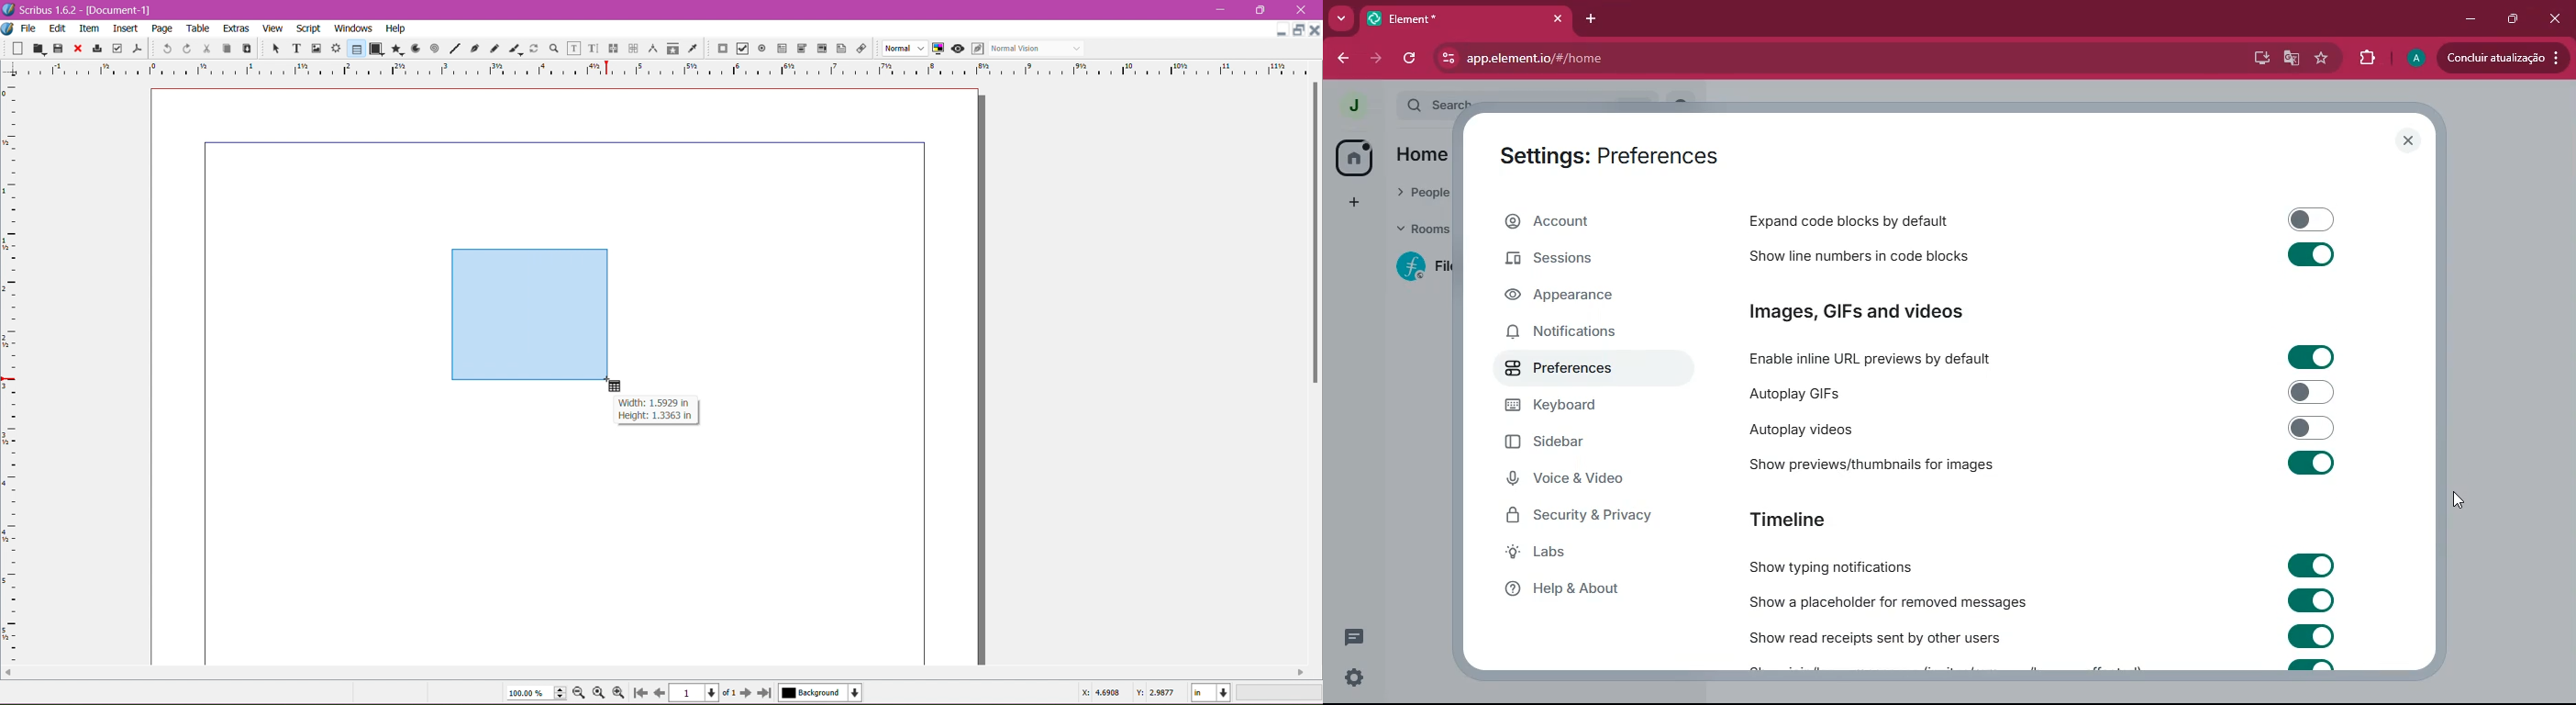  I want to click on Y: 2.987, so click(1155, 691).